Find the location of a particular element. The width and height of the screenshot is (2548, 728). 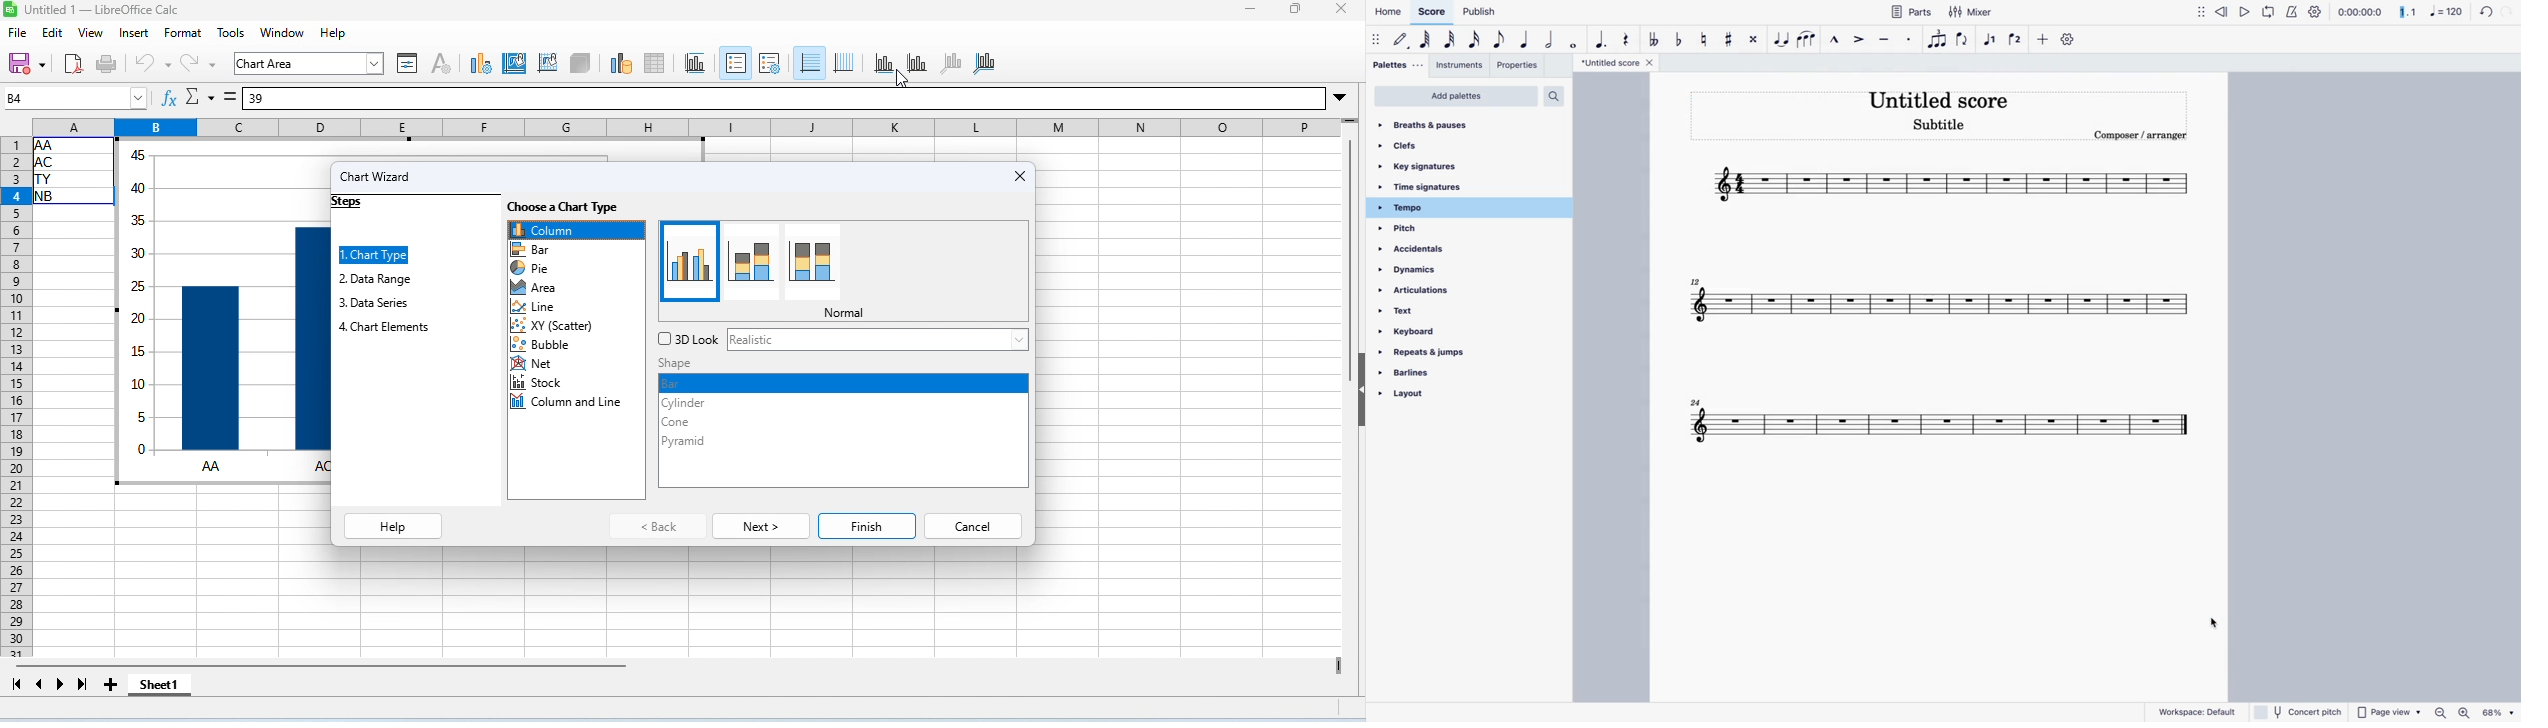

AC is located at coordinates (316, 466).